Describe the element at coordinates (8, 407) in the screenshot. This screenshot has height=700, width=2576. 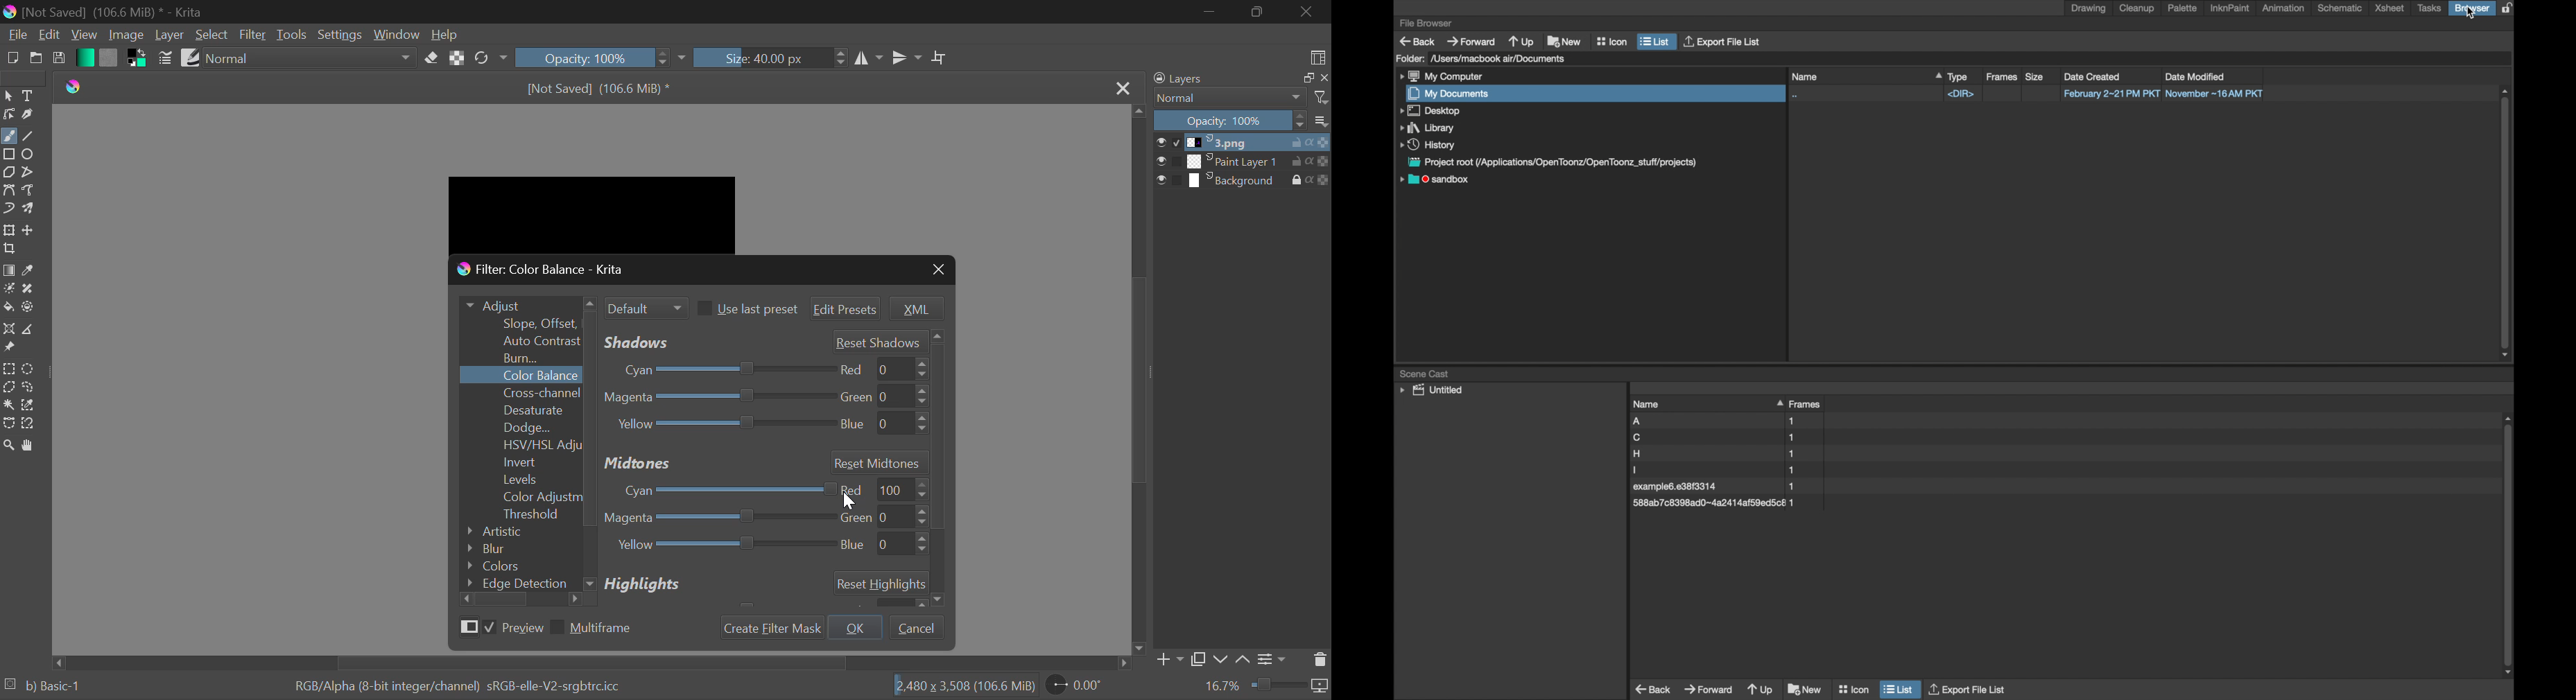
I see `Continuous Selection` at that location.